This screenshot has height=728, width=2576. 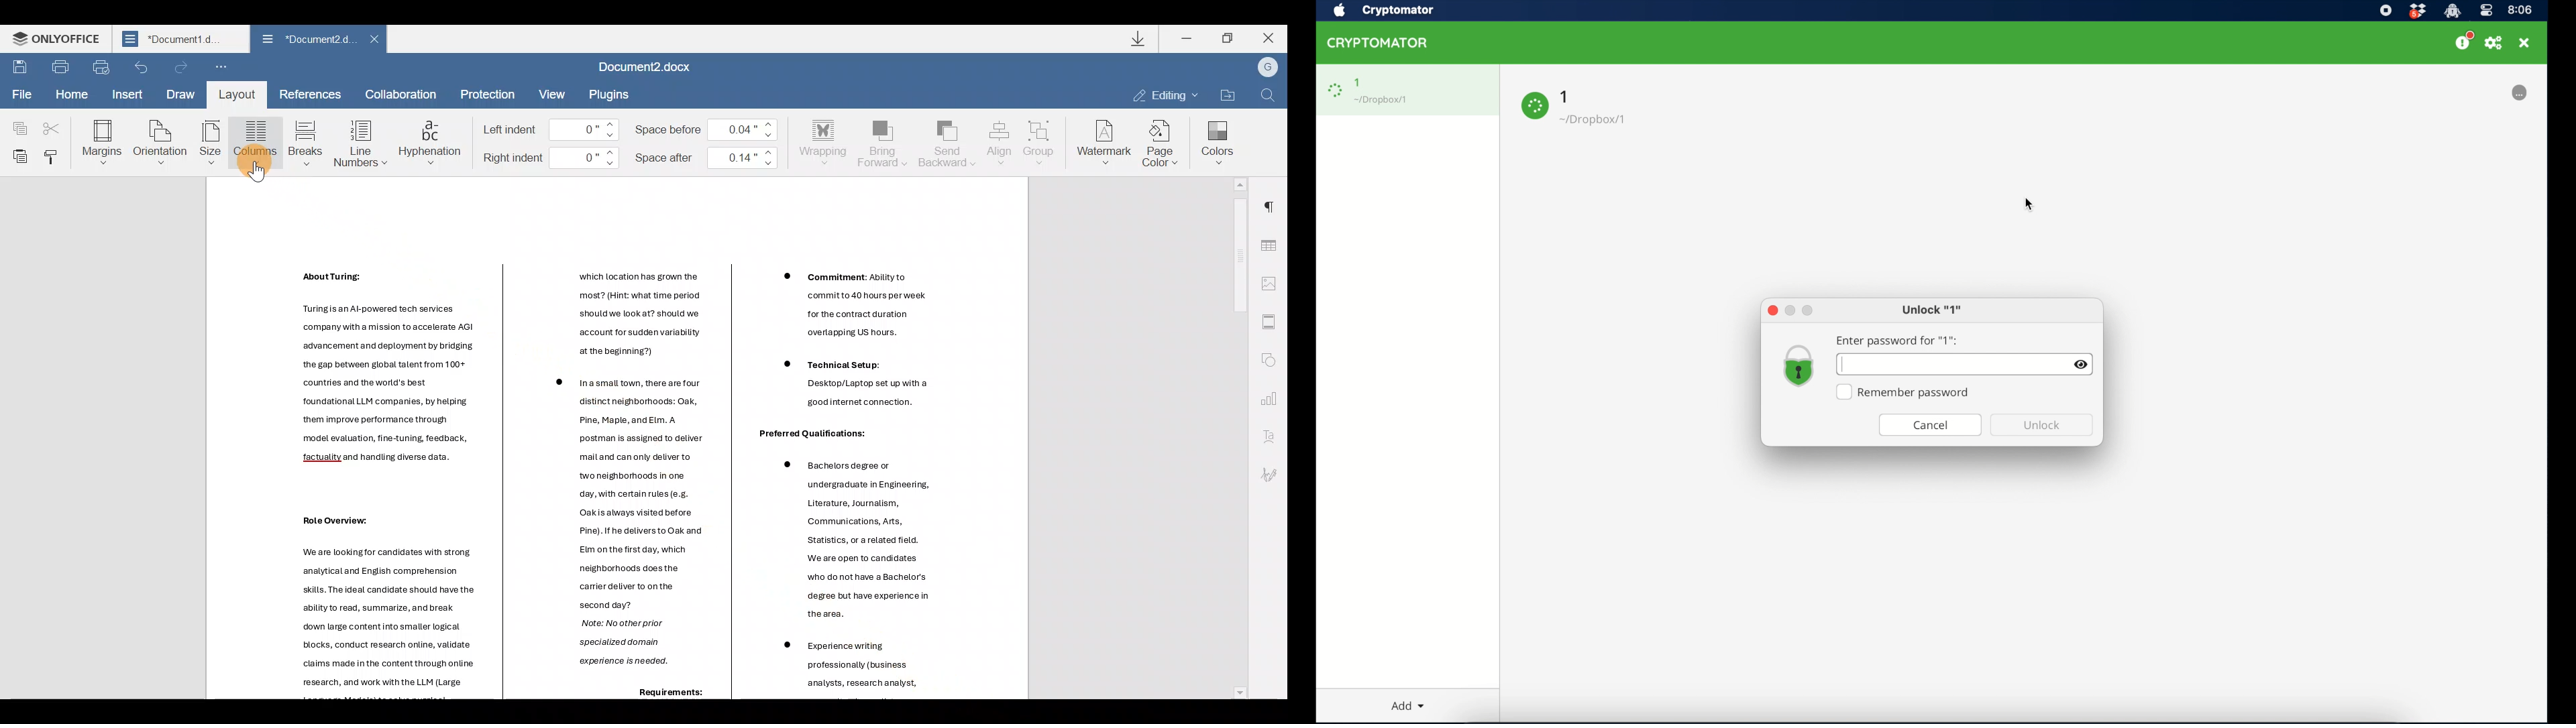 I want to click on remember password checkbox, so click(x=1903, y=392).